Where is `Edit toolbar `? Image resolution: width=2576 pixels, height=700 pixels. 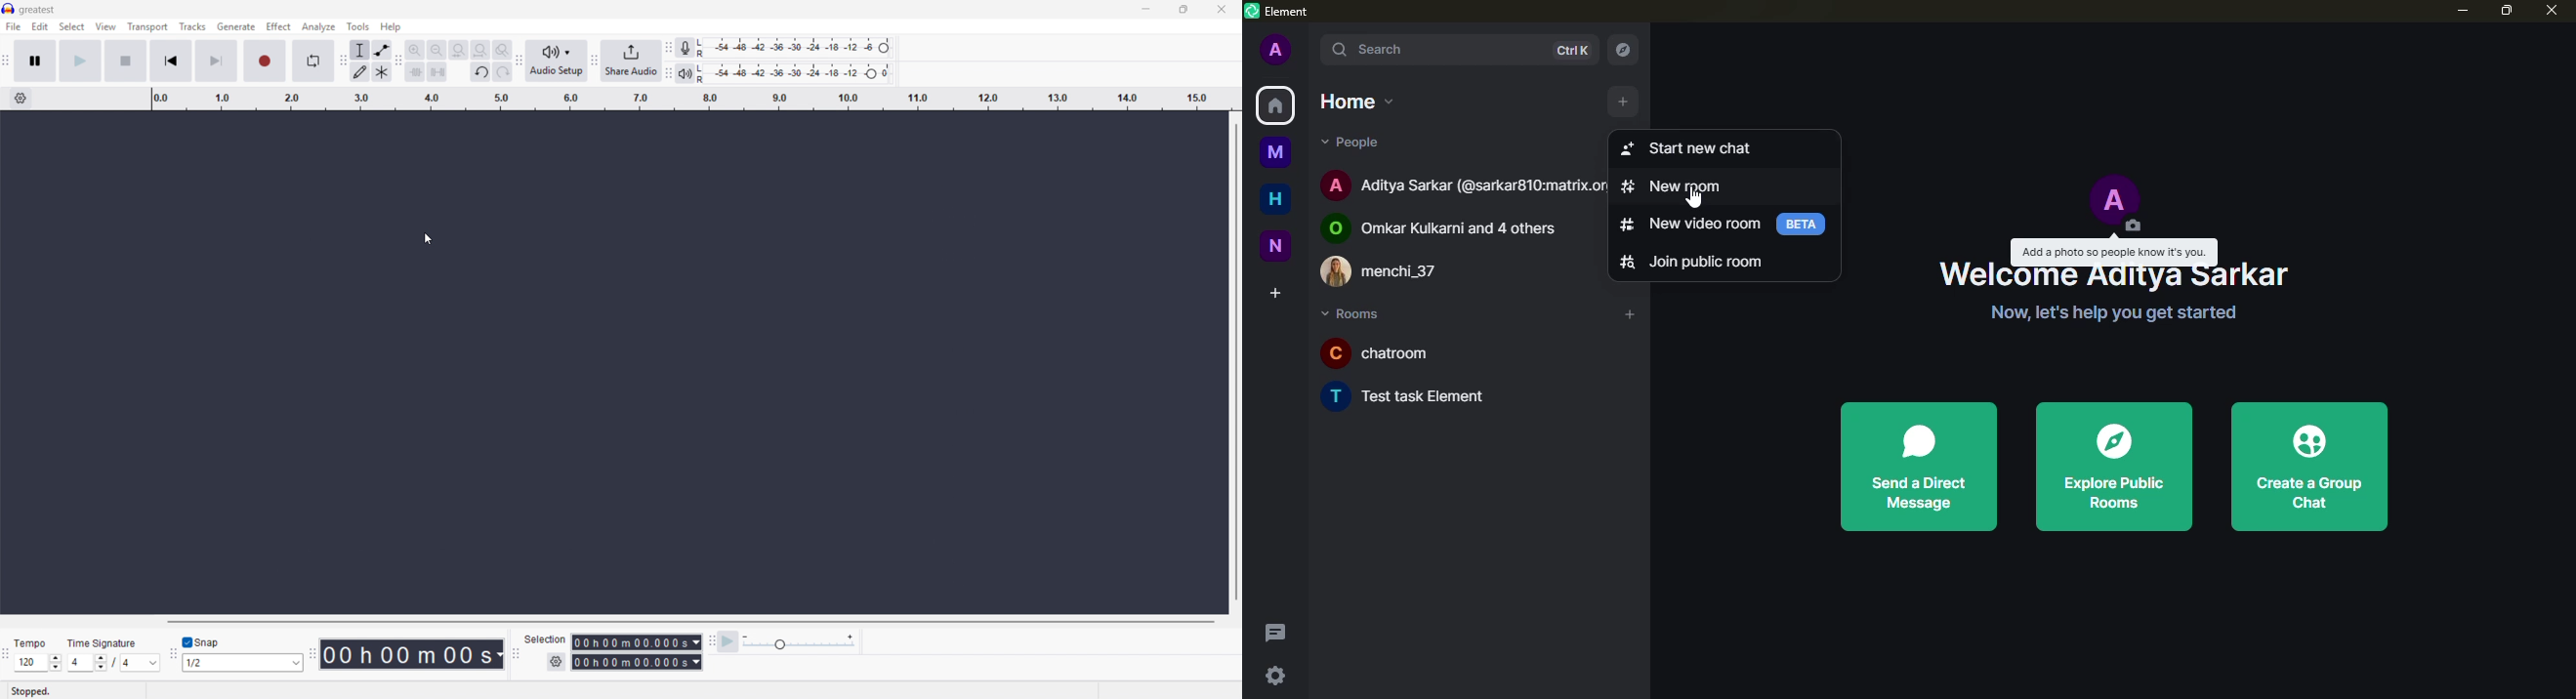 Edit toolbar  is located at coordinates (400, 62).